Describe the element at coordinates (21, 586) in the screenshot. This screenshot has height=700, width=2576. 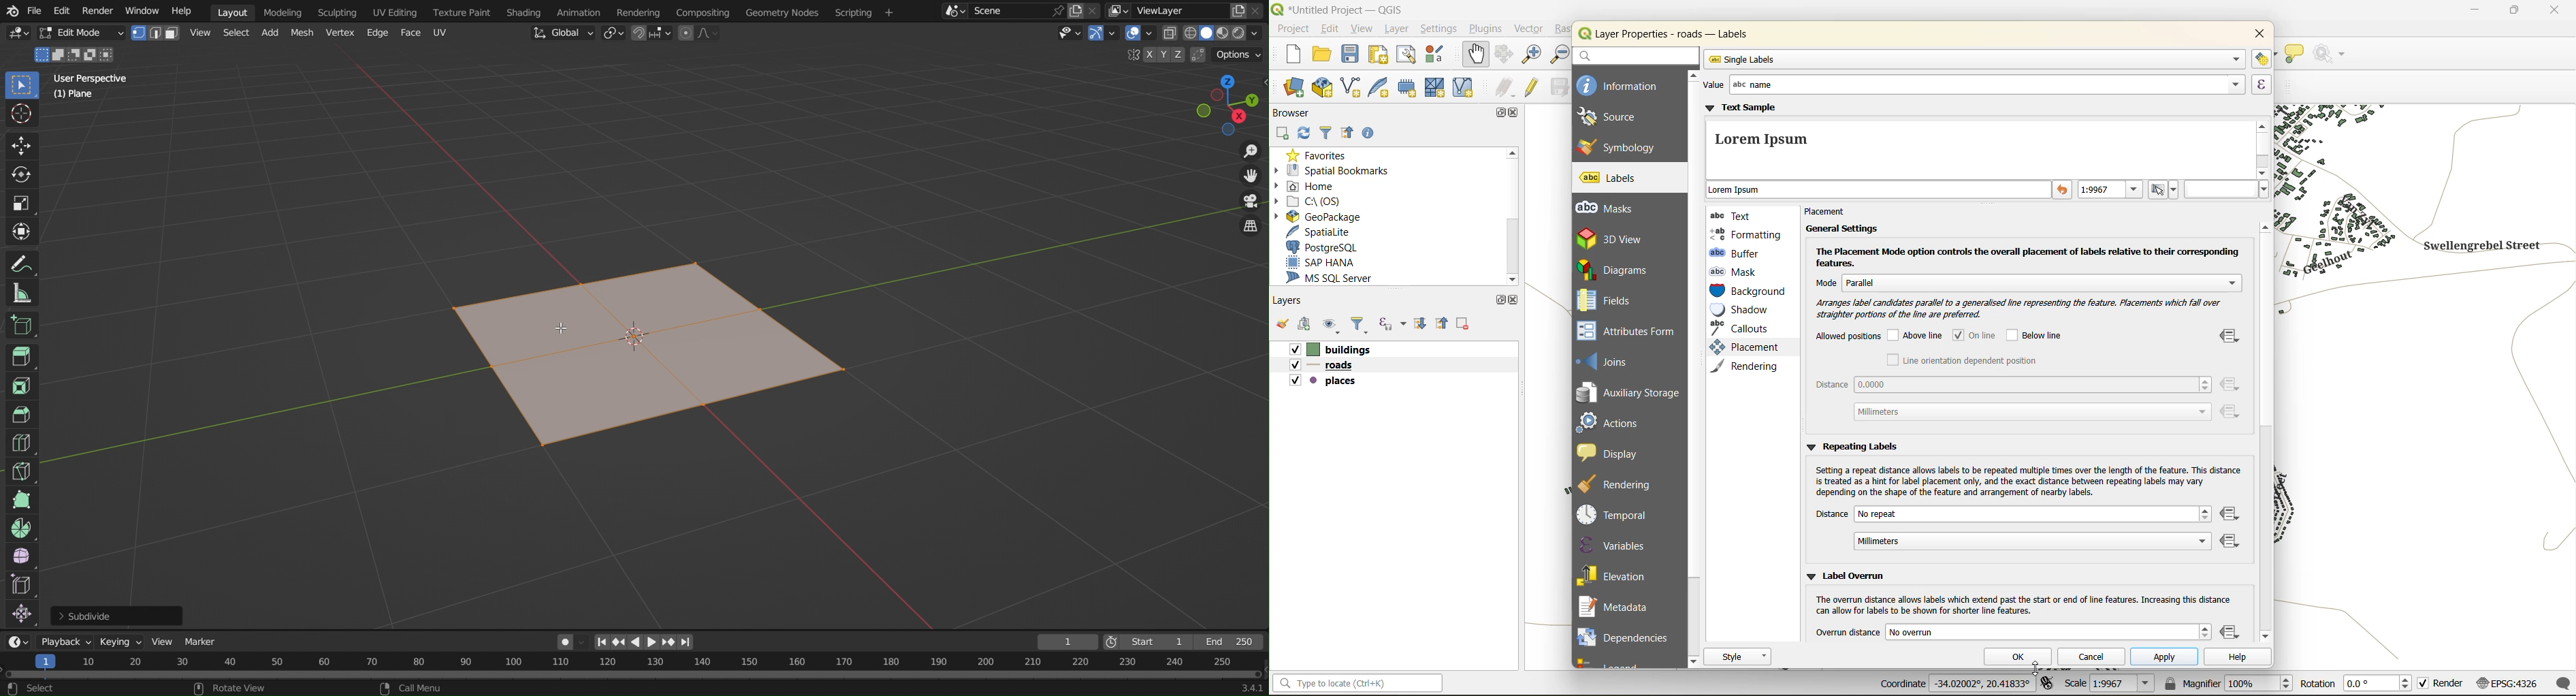
I see `Edge Slide` at that location.